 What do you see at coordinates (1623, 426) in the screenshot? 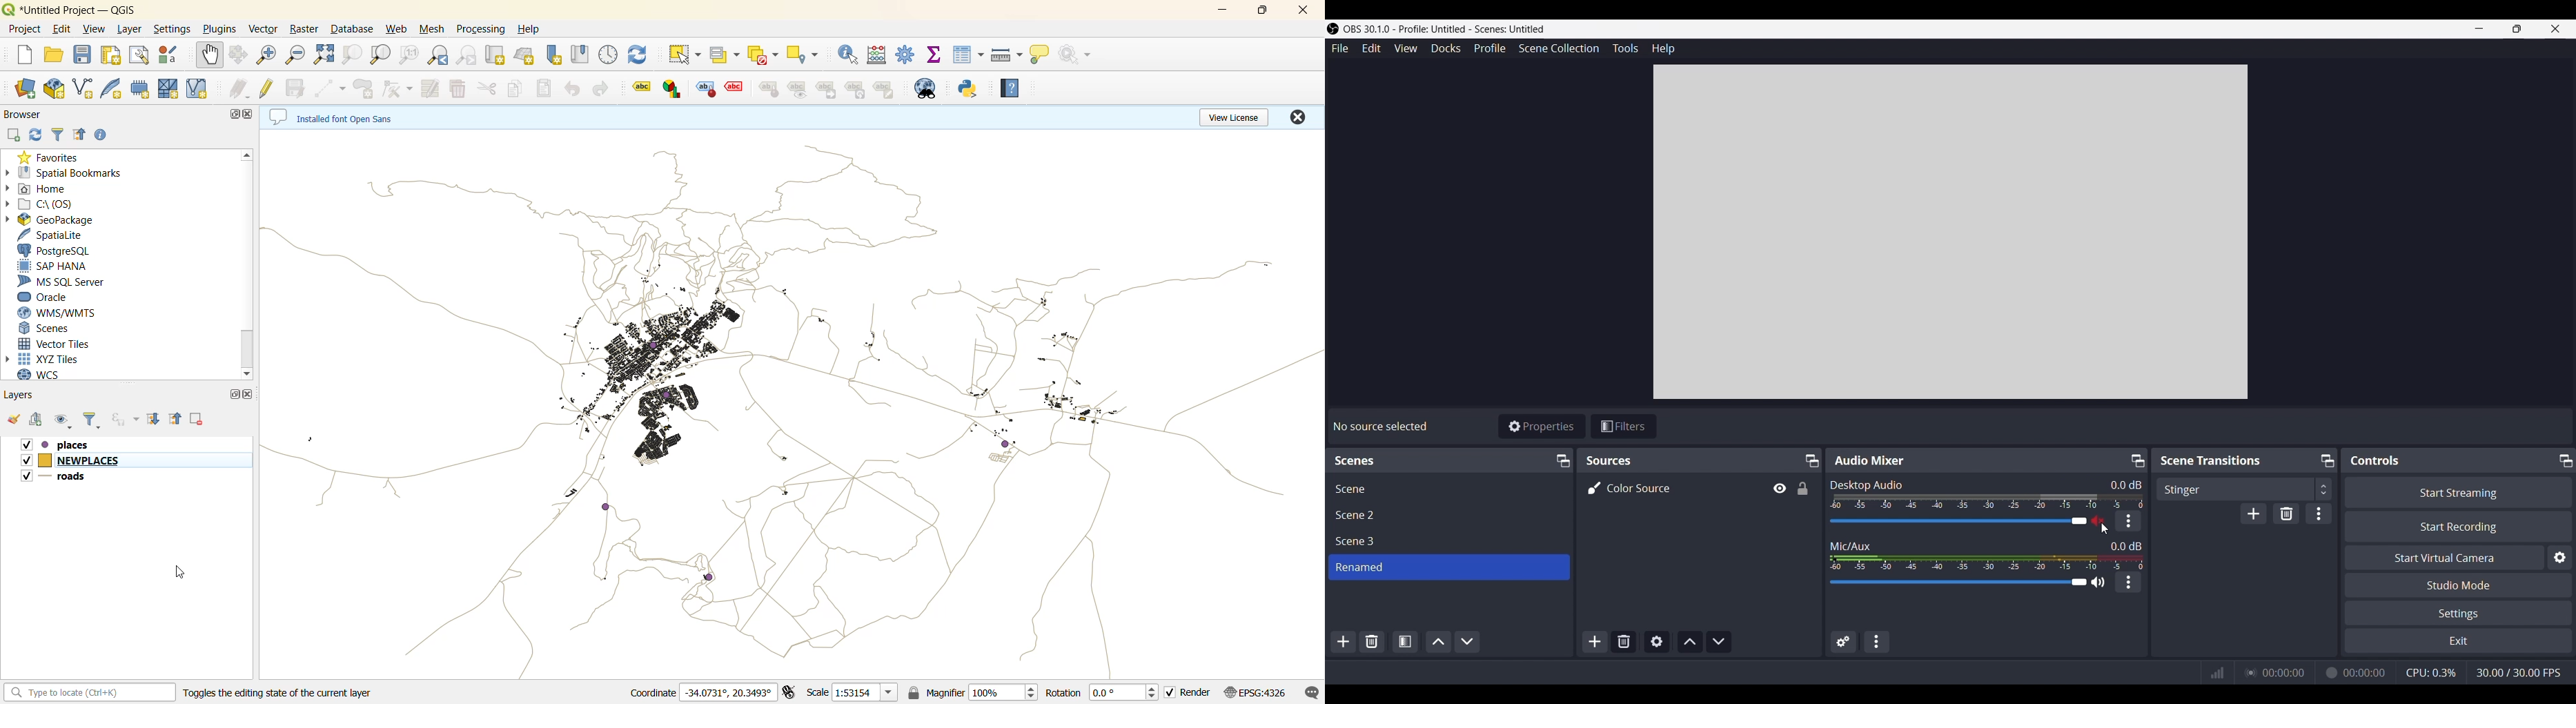
I see `Filters` at bounding box center [1623, 426].